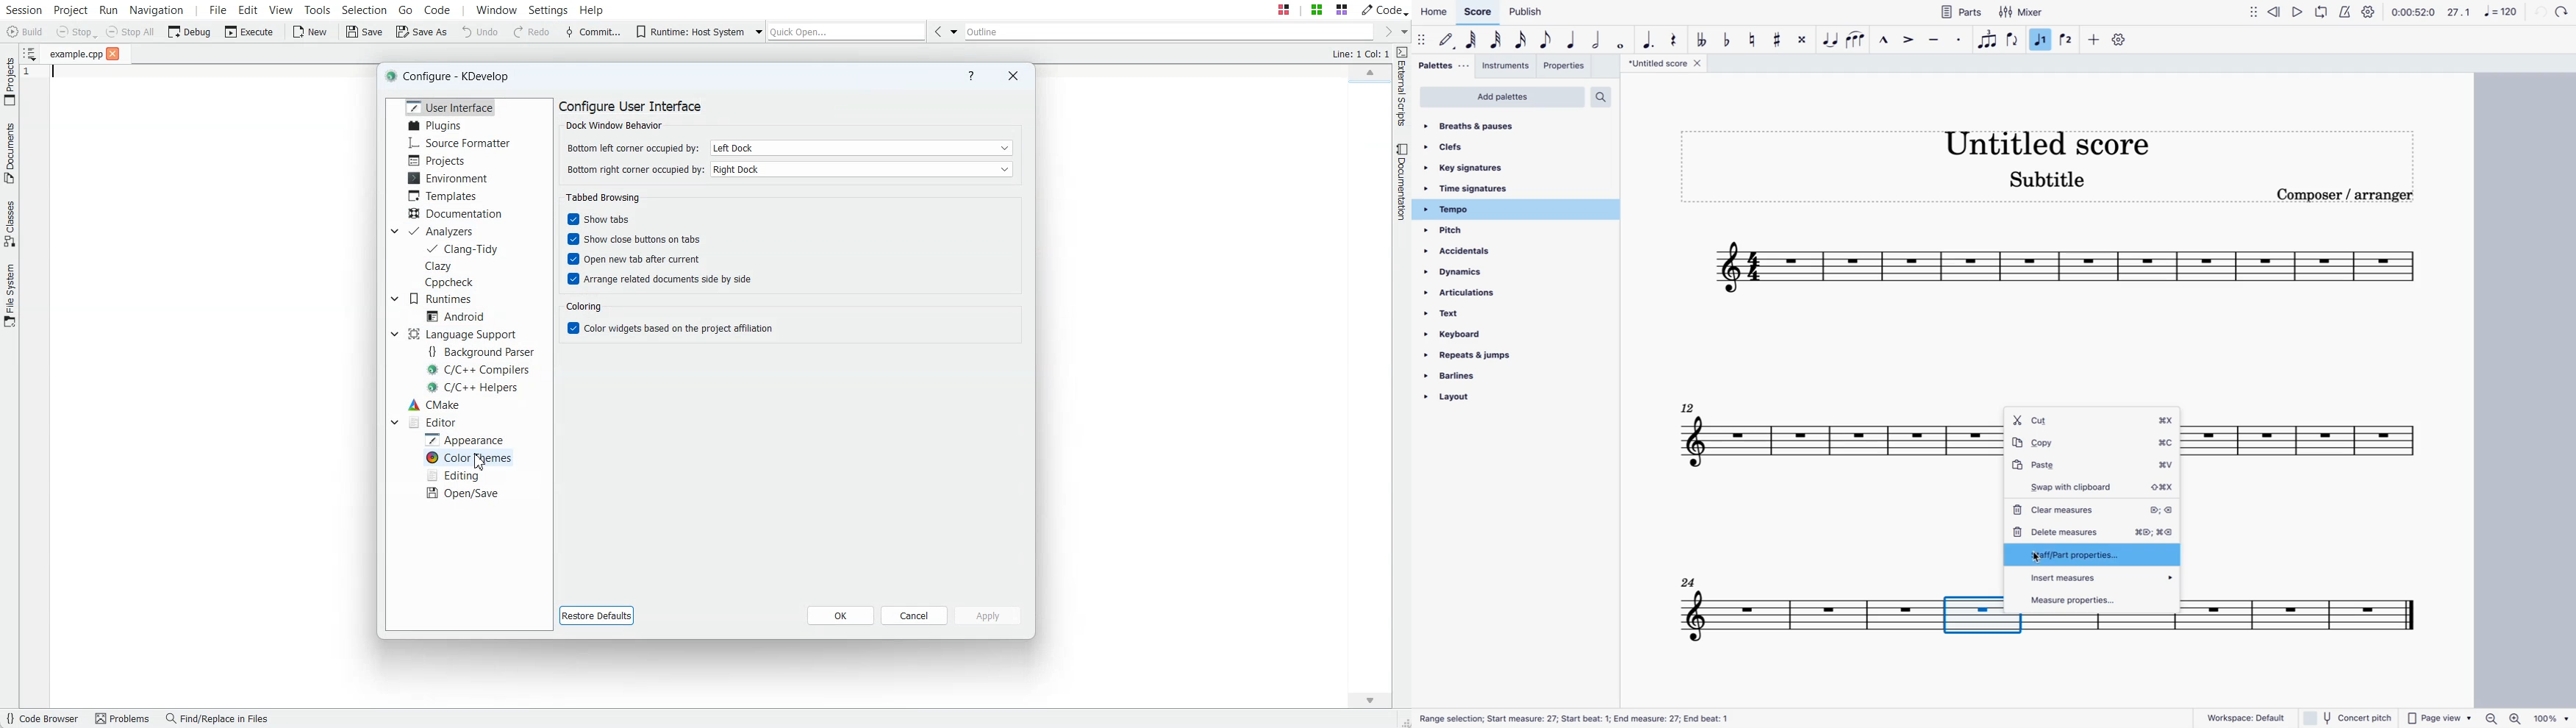  Describe the element at coordinates (1606, 98) in the screenshot. I see `search` at that location.